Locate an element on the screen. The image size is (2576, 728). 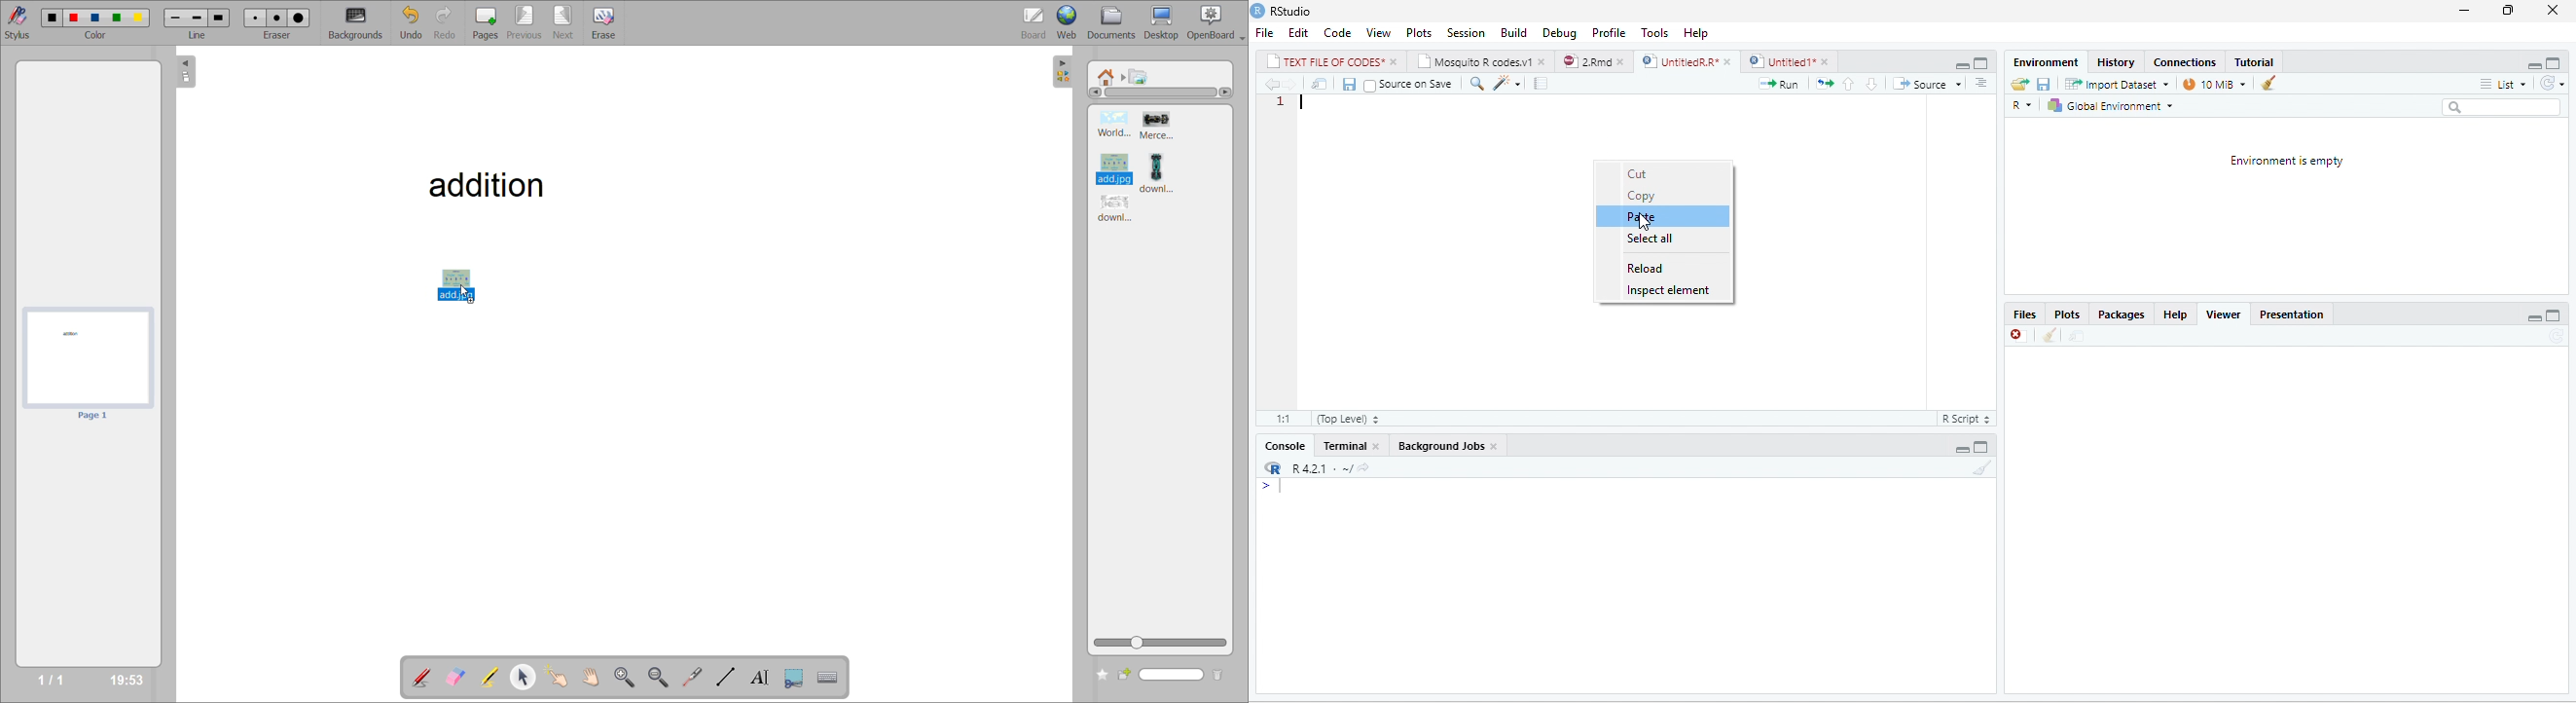
Plots is located at coordinates (1419, 31).